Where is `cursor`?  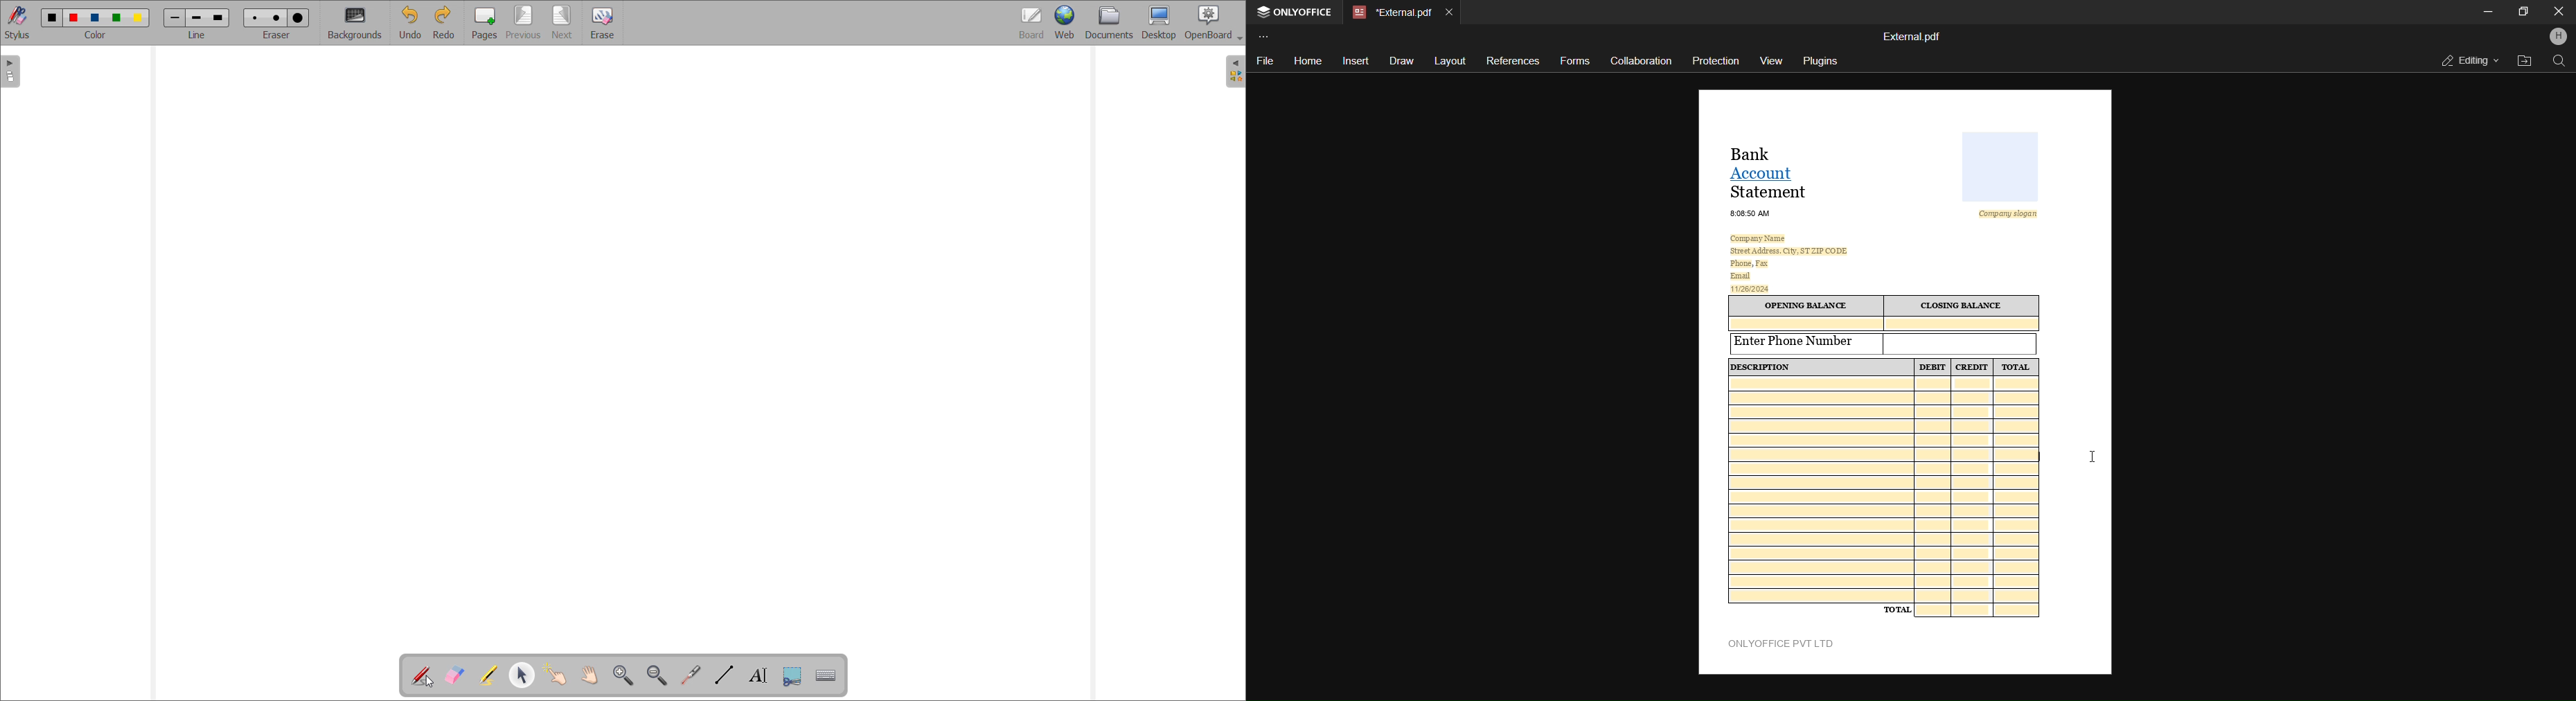
cursor is located at coordinates (2090, 456).